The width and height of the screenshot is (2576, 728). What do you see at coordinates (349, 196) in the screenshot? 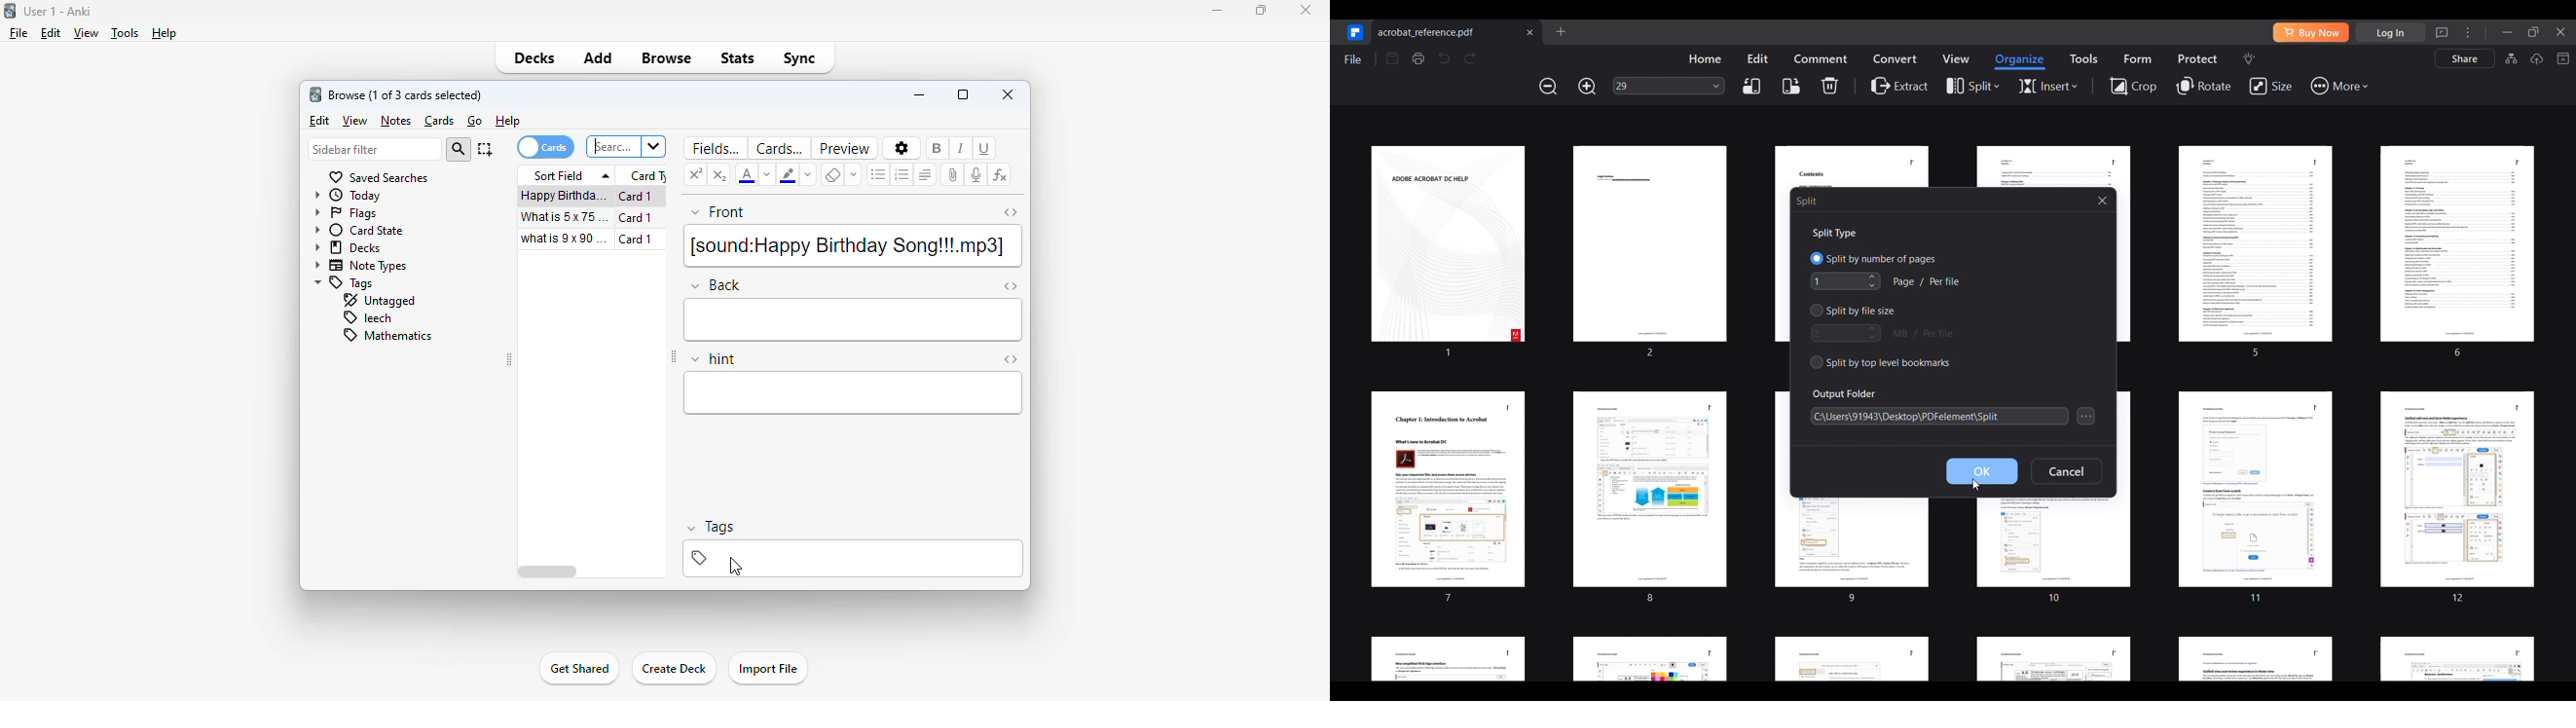
I see `today` at bounding box center [349, 196].